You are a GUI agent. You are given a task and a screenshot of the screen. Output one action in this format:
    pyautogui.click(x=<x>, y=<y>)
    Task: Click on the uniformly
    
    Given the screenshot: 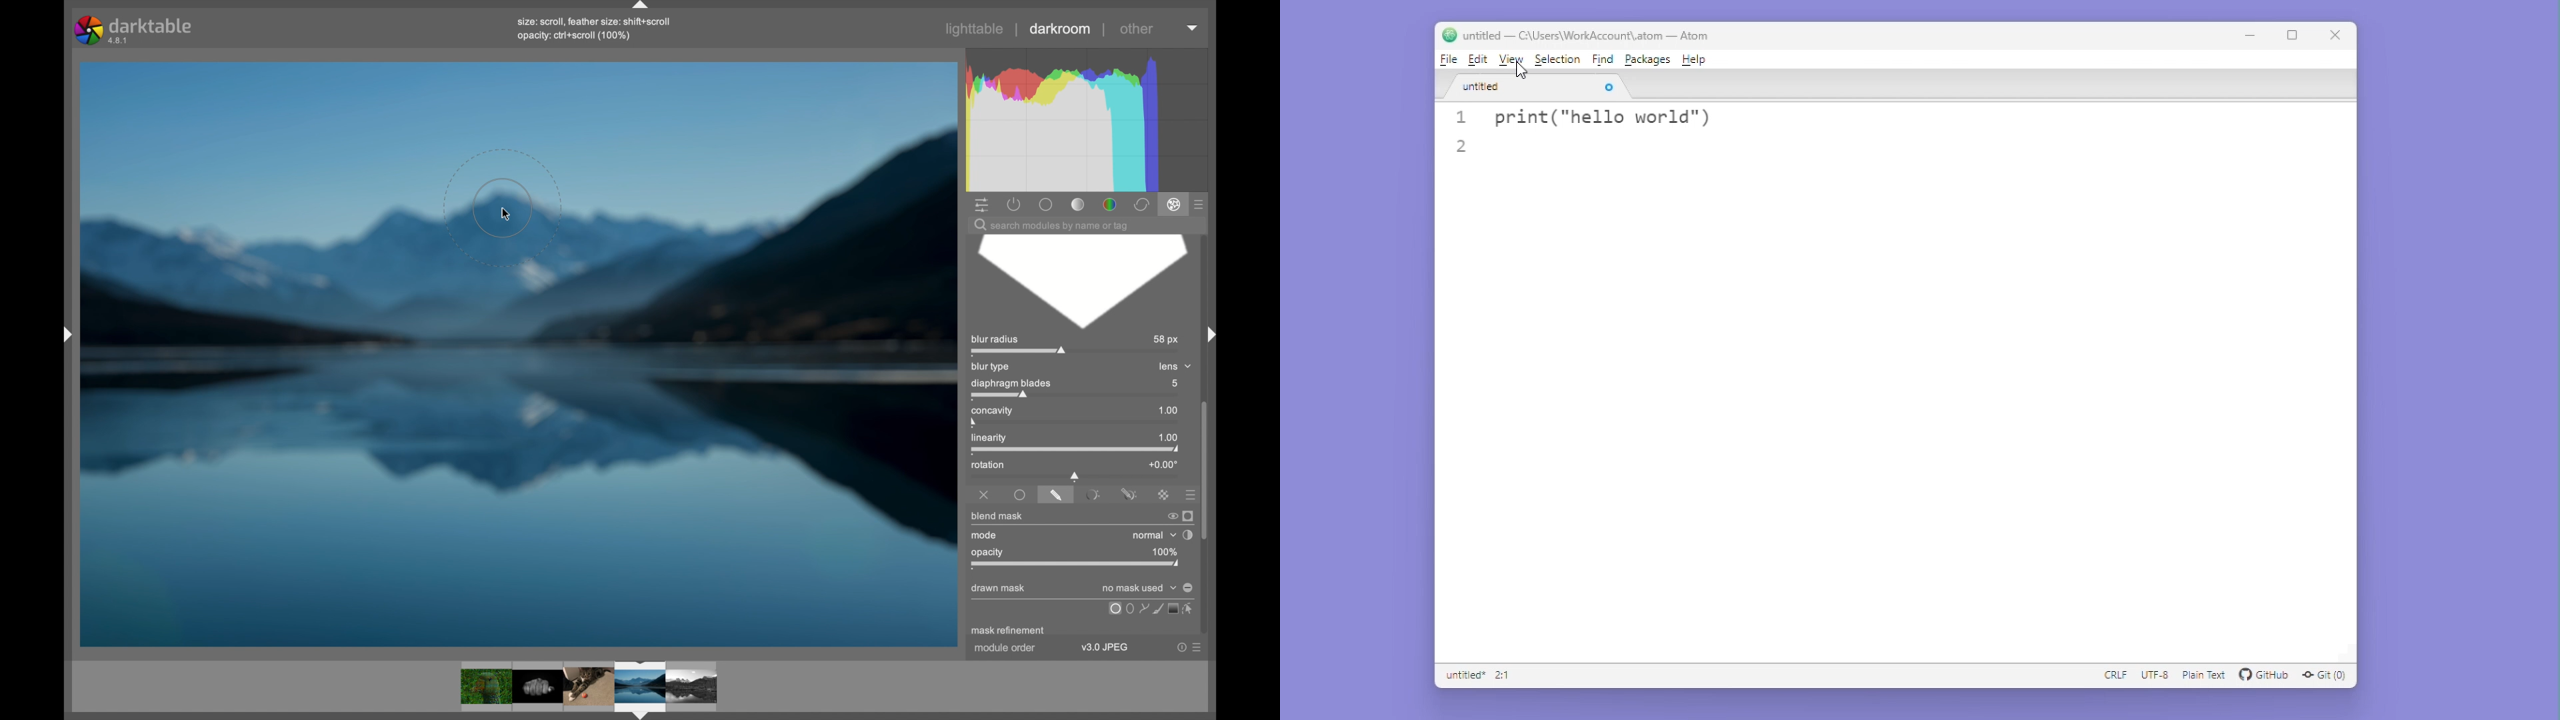 What is the action you would take?
    pyautogui.click(x=1021, y=495)
    